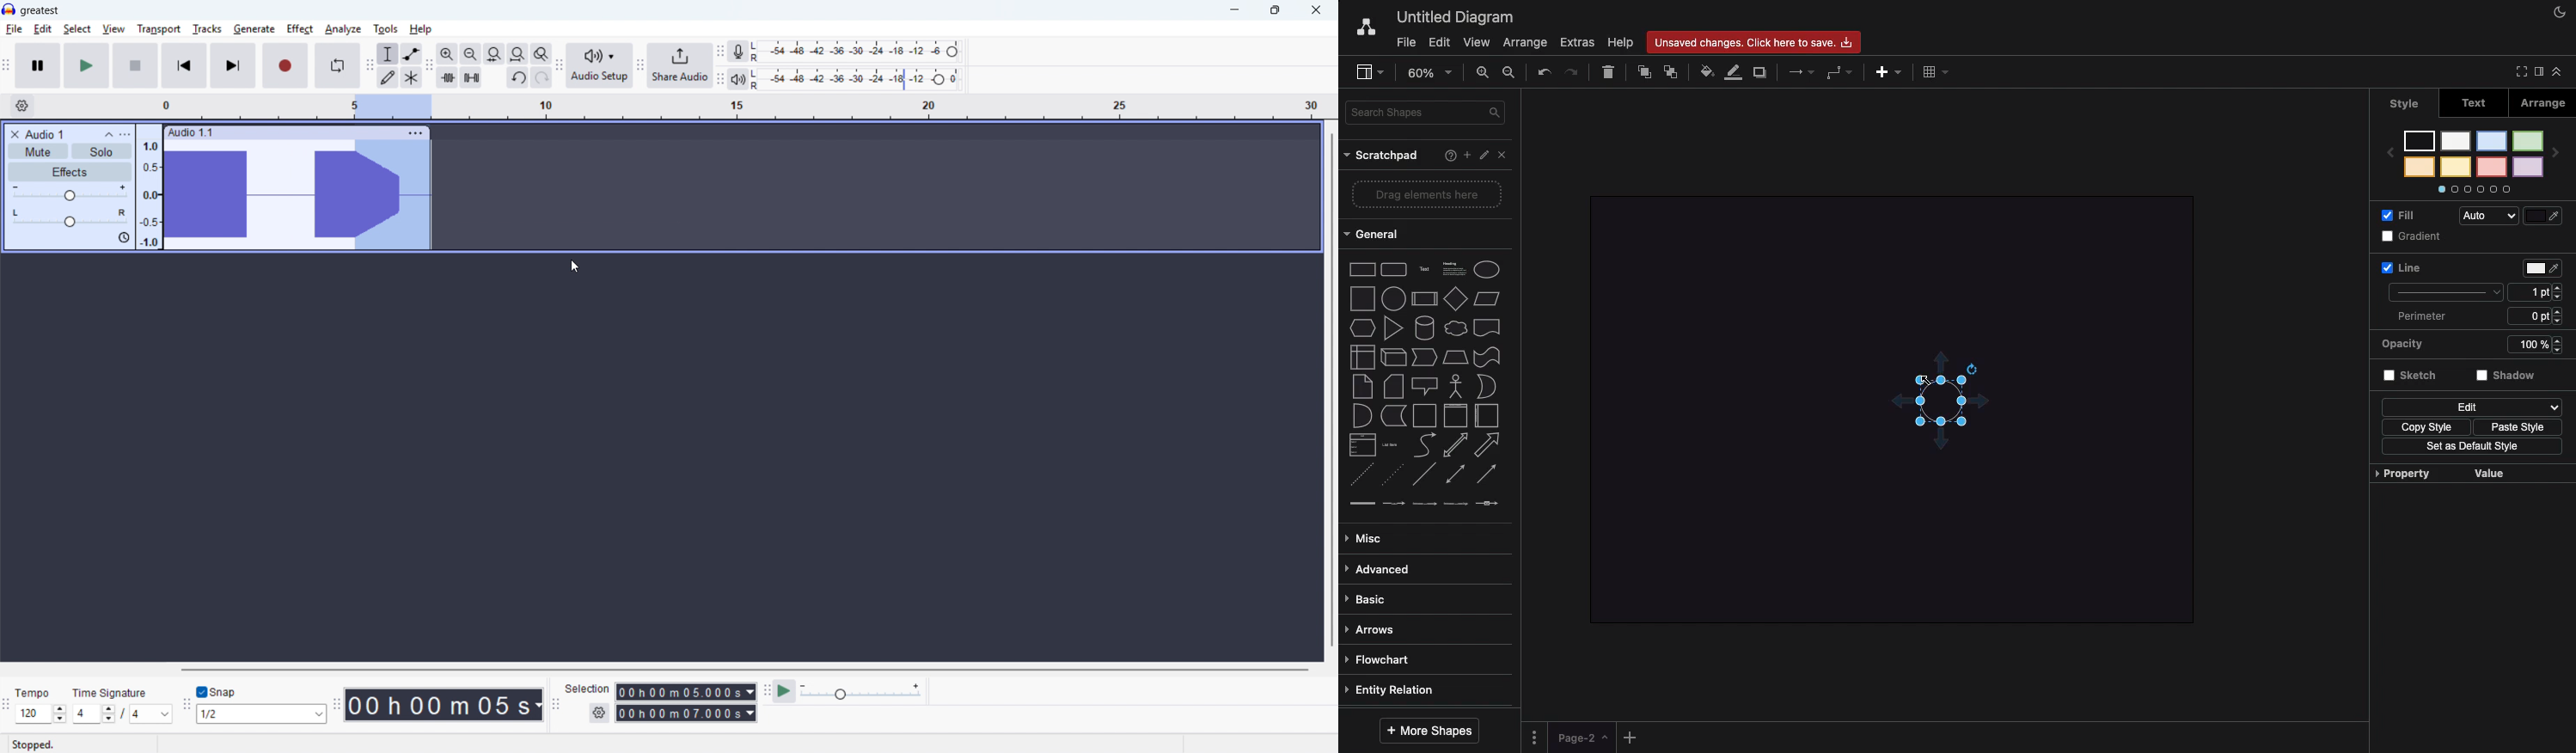  What do you see at coordinates (2412, 376) in the screenshot?
I see `Sketch` at bounding box center [2412, 376].